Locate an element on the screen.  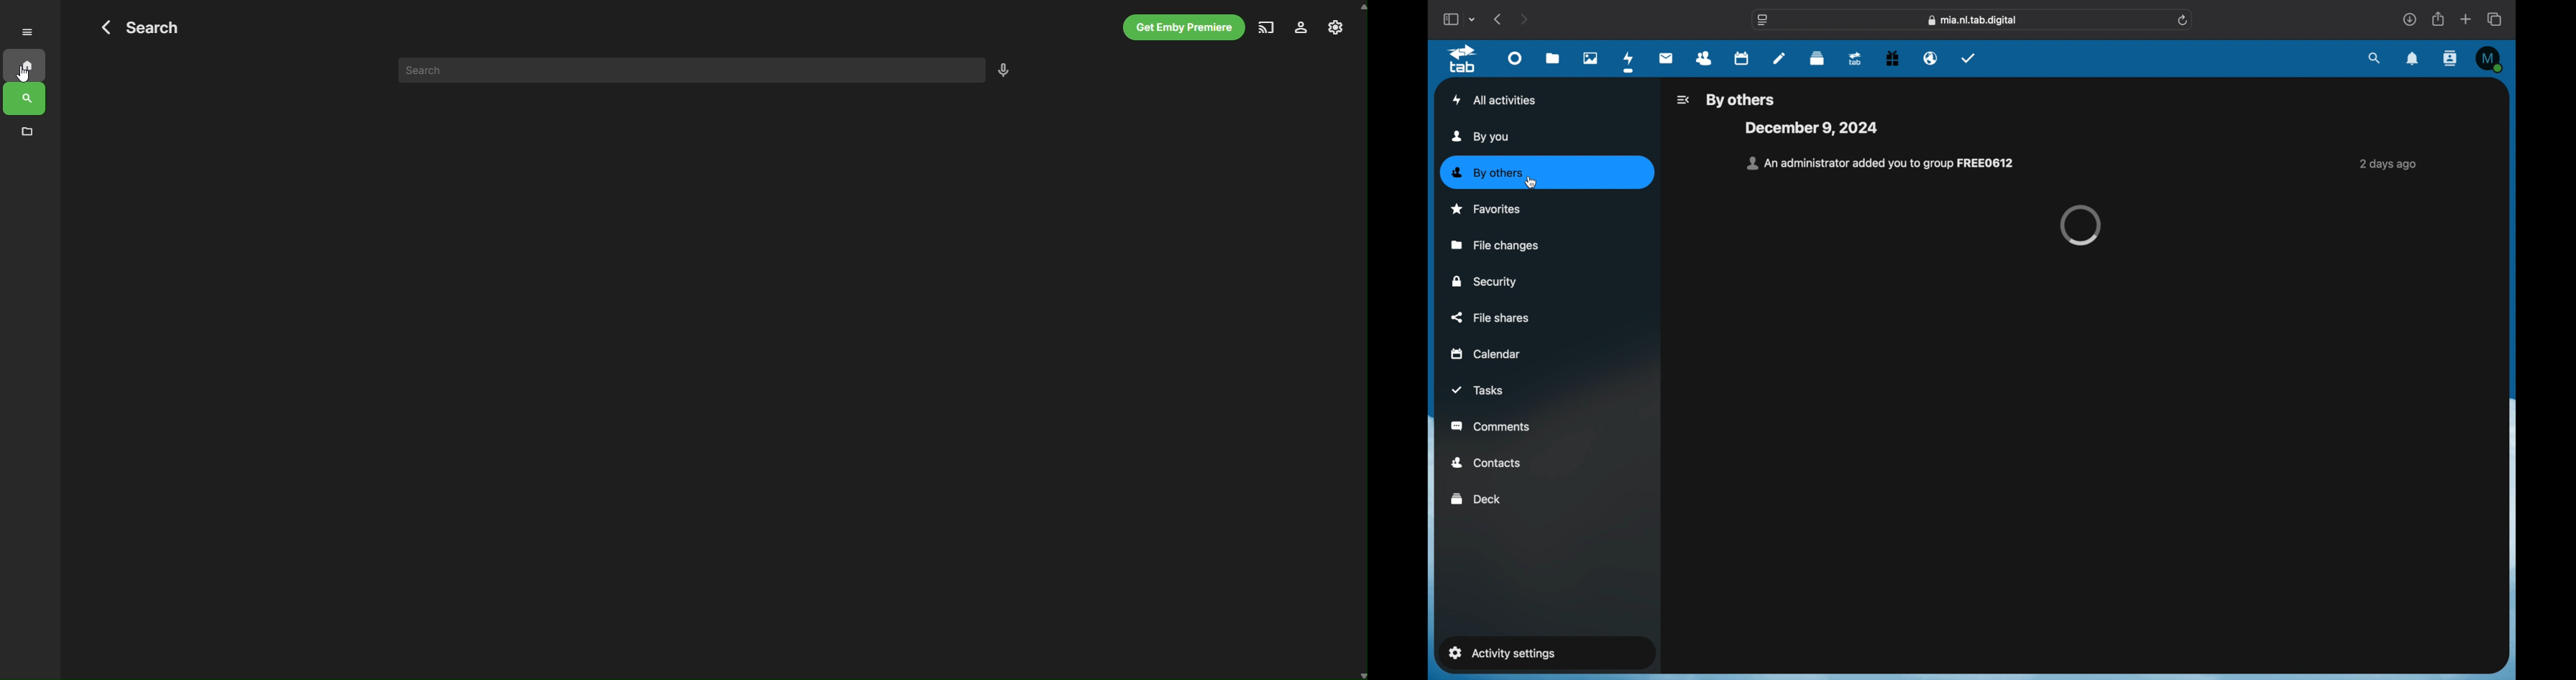
tasks is located at coordinates (1478, 390).